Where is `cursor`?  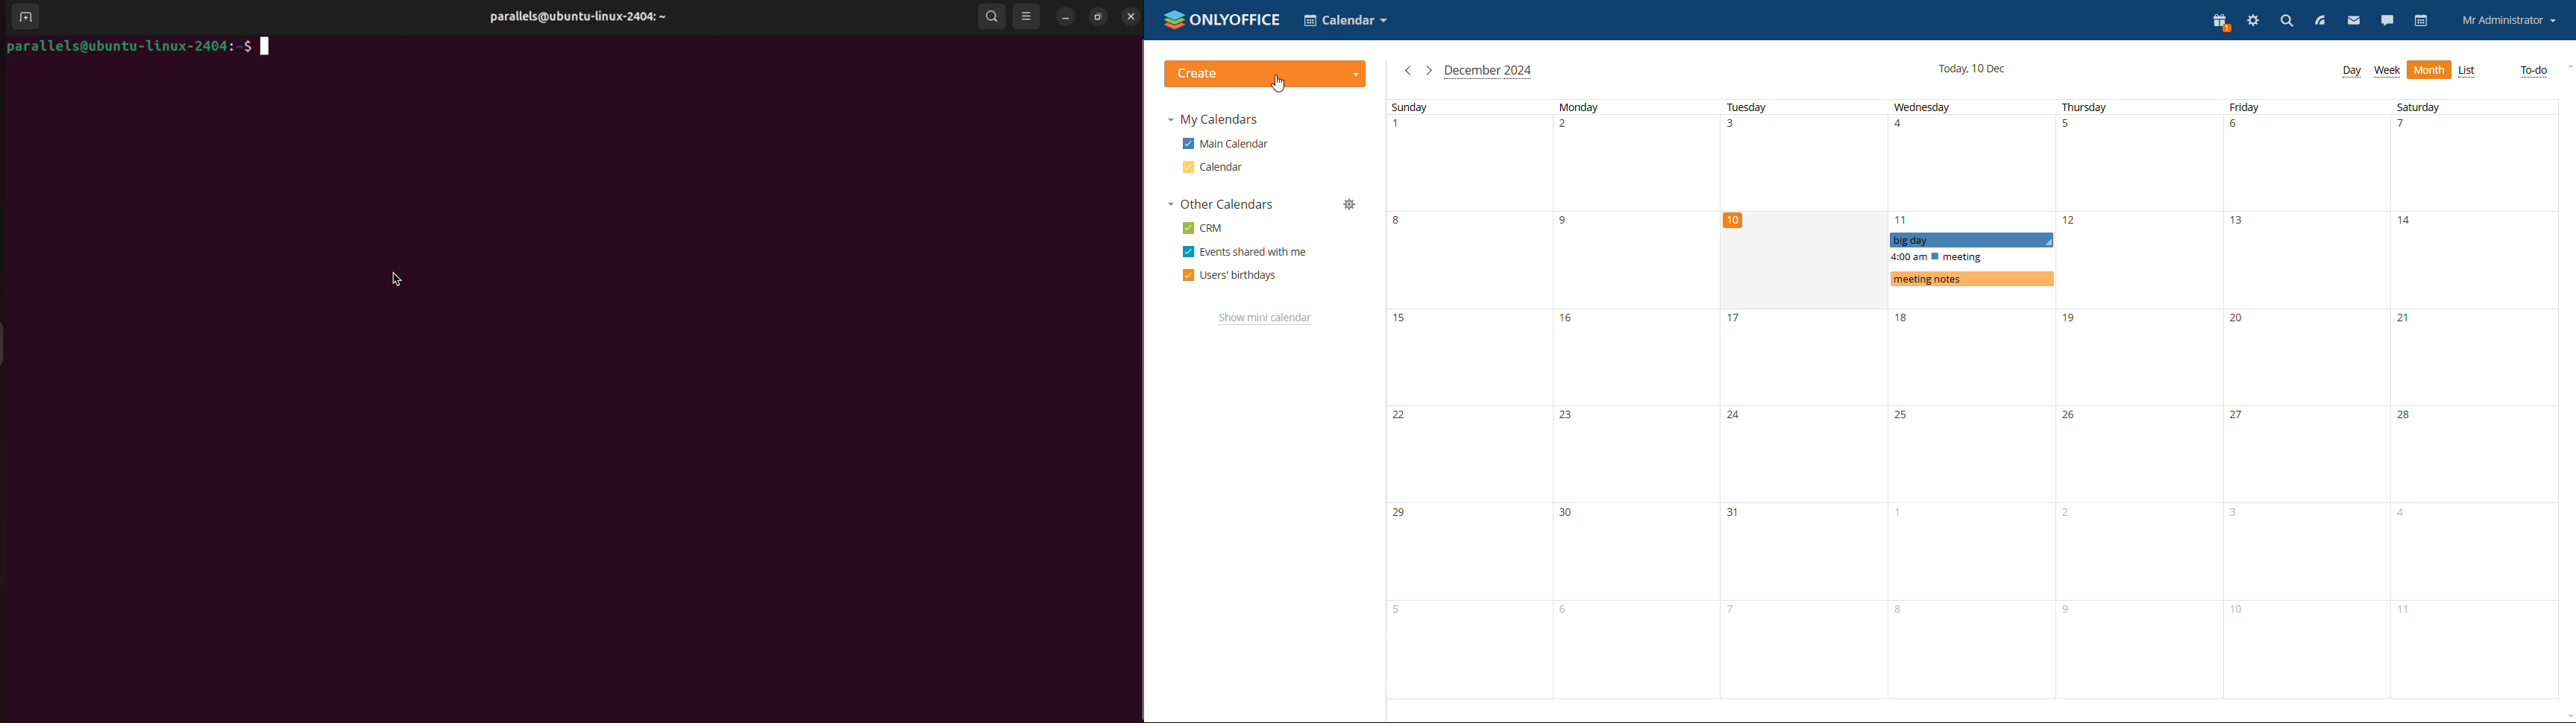 cursor is located at coordinates (1280, 87).